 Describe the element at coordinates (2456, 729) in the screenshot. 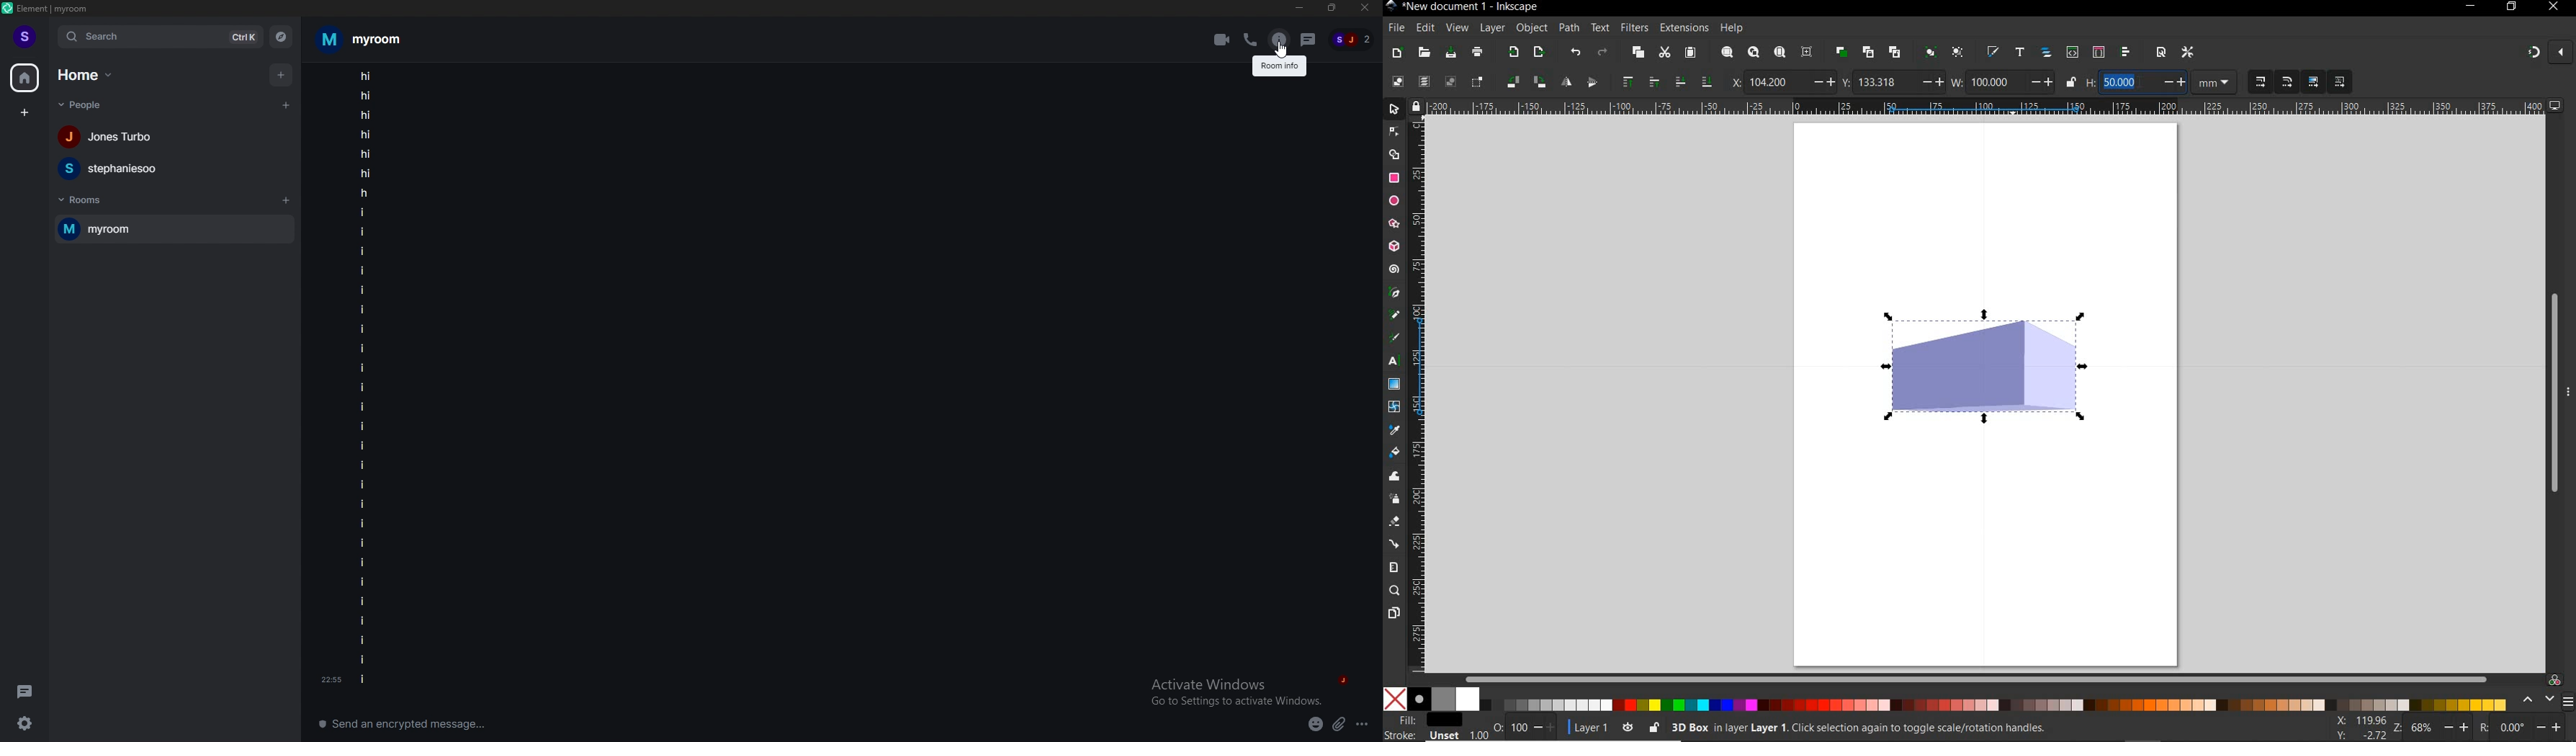

I see `increase/decrease` at that location.